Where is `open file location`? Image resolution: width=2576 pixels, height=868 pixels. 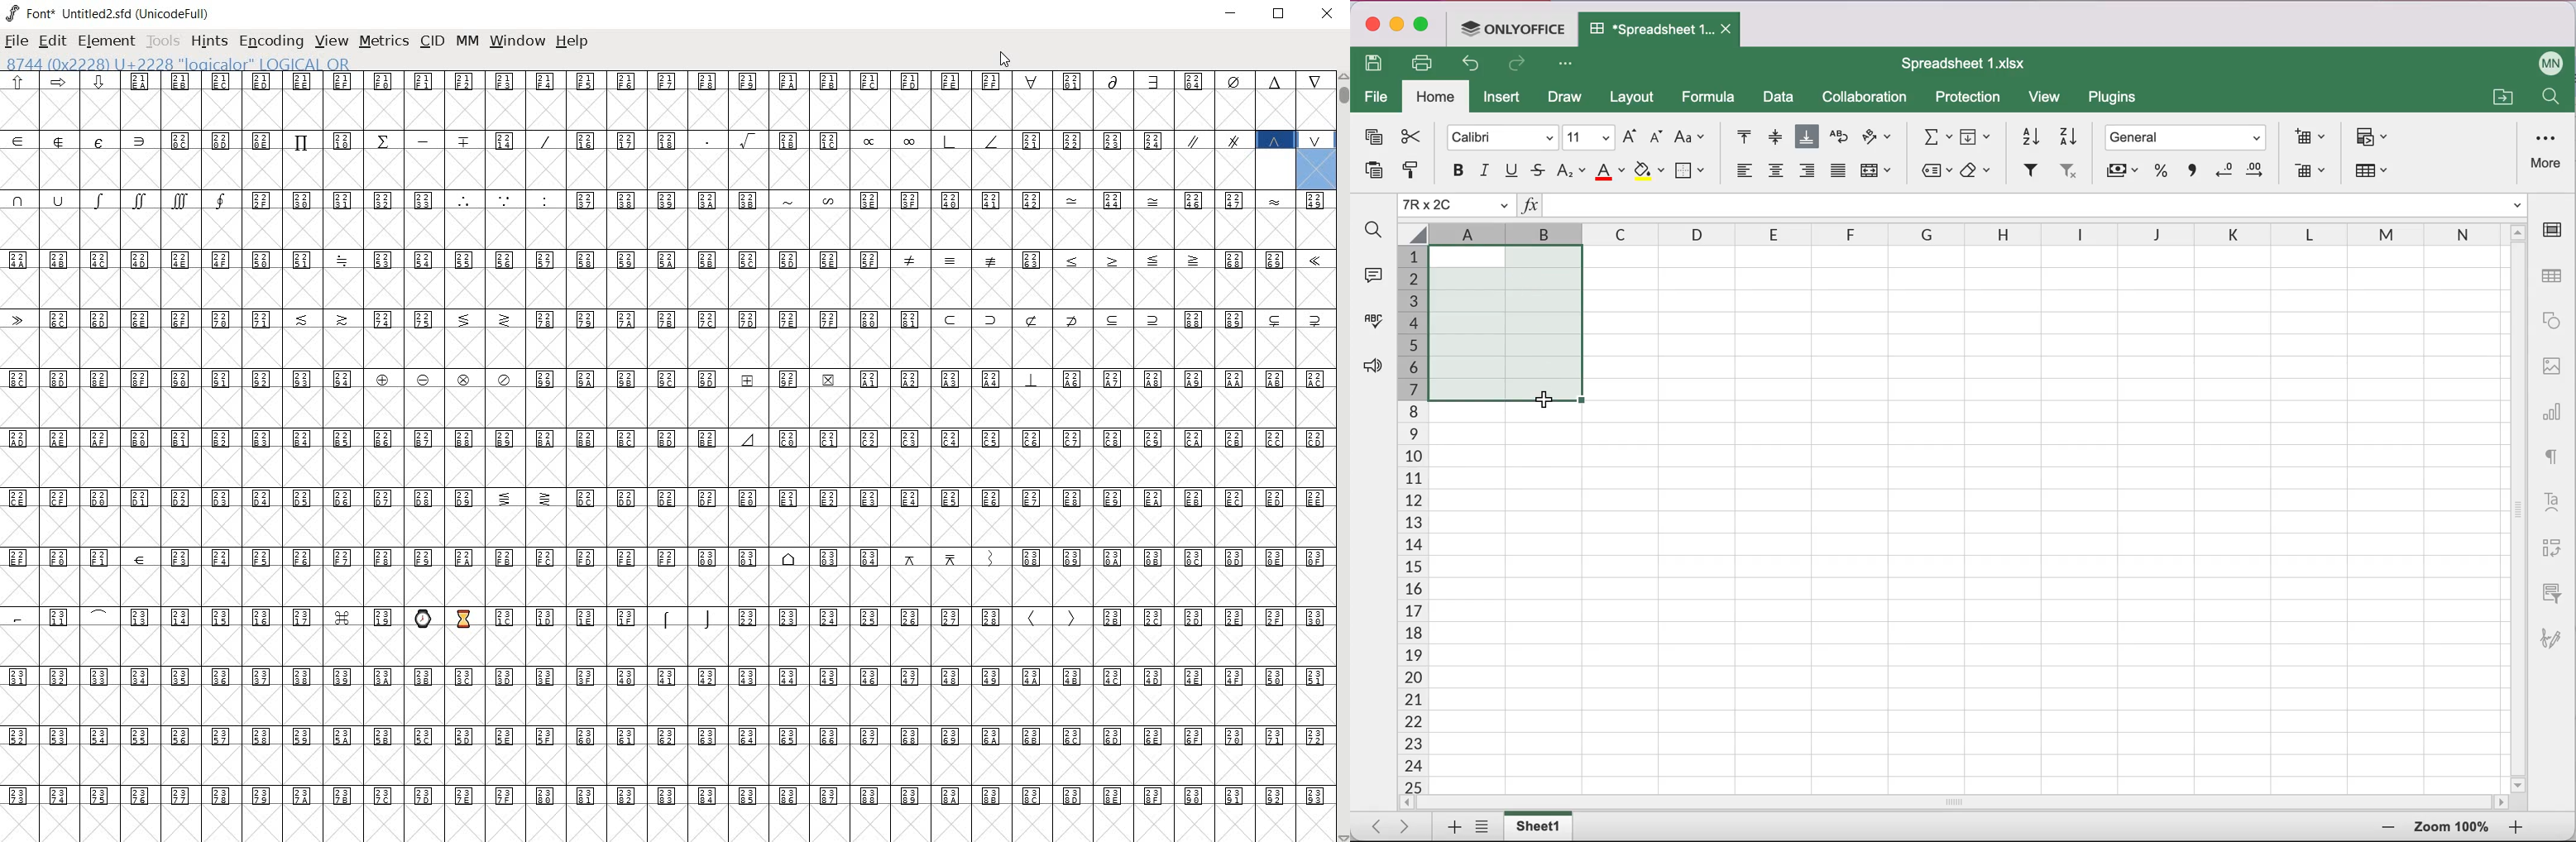 open file location is located at coordinates (2501, 95).